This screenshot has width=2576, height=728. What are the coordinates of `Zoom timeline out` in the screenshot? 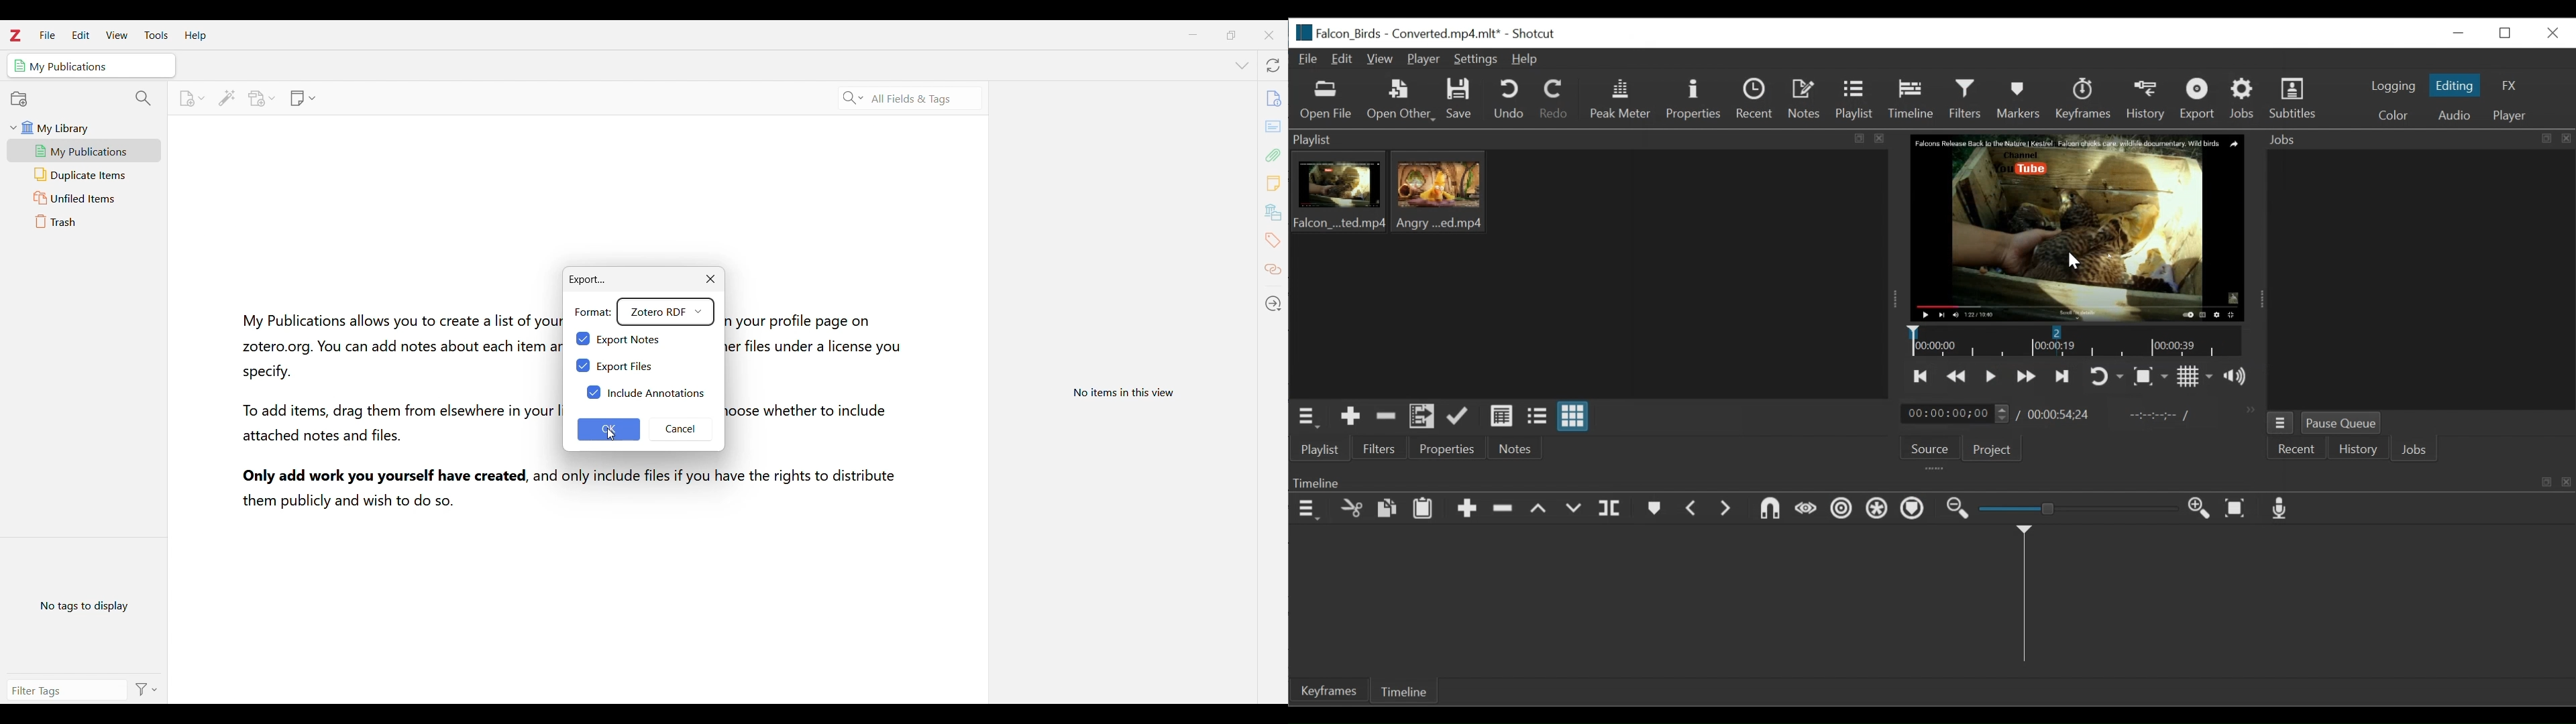 It's located at (1955, 511).